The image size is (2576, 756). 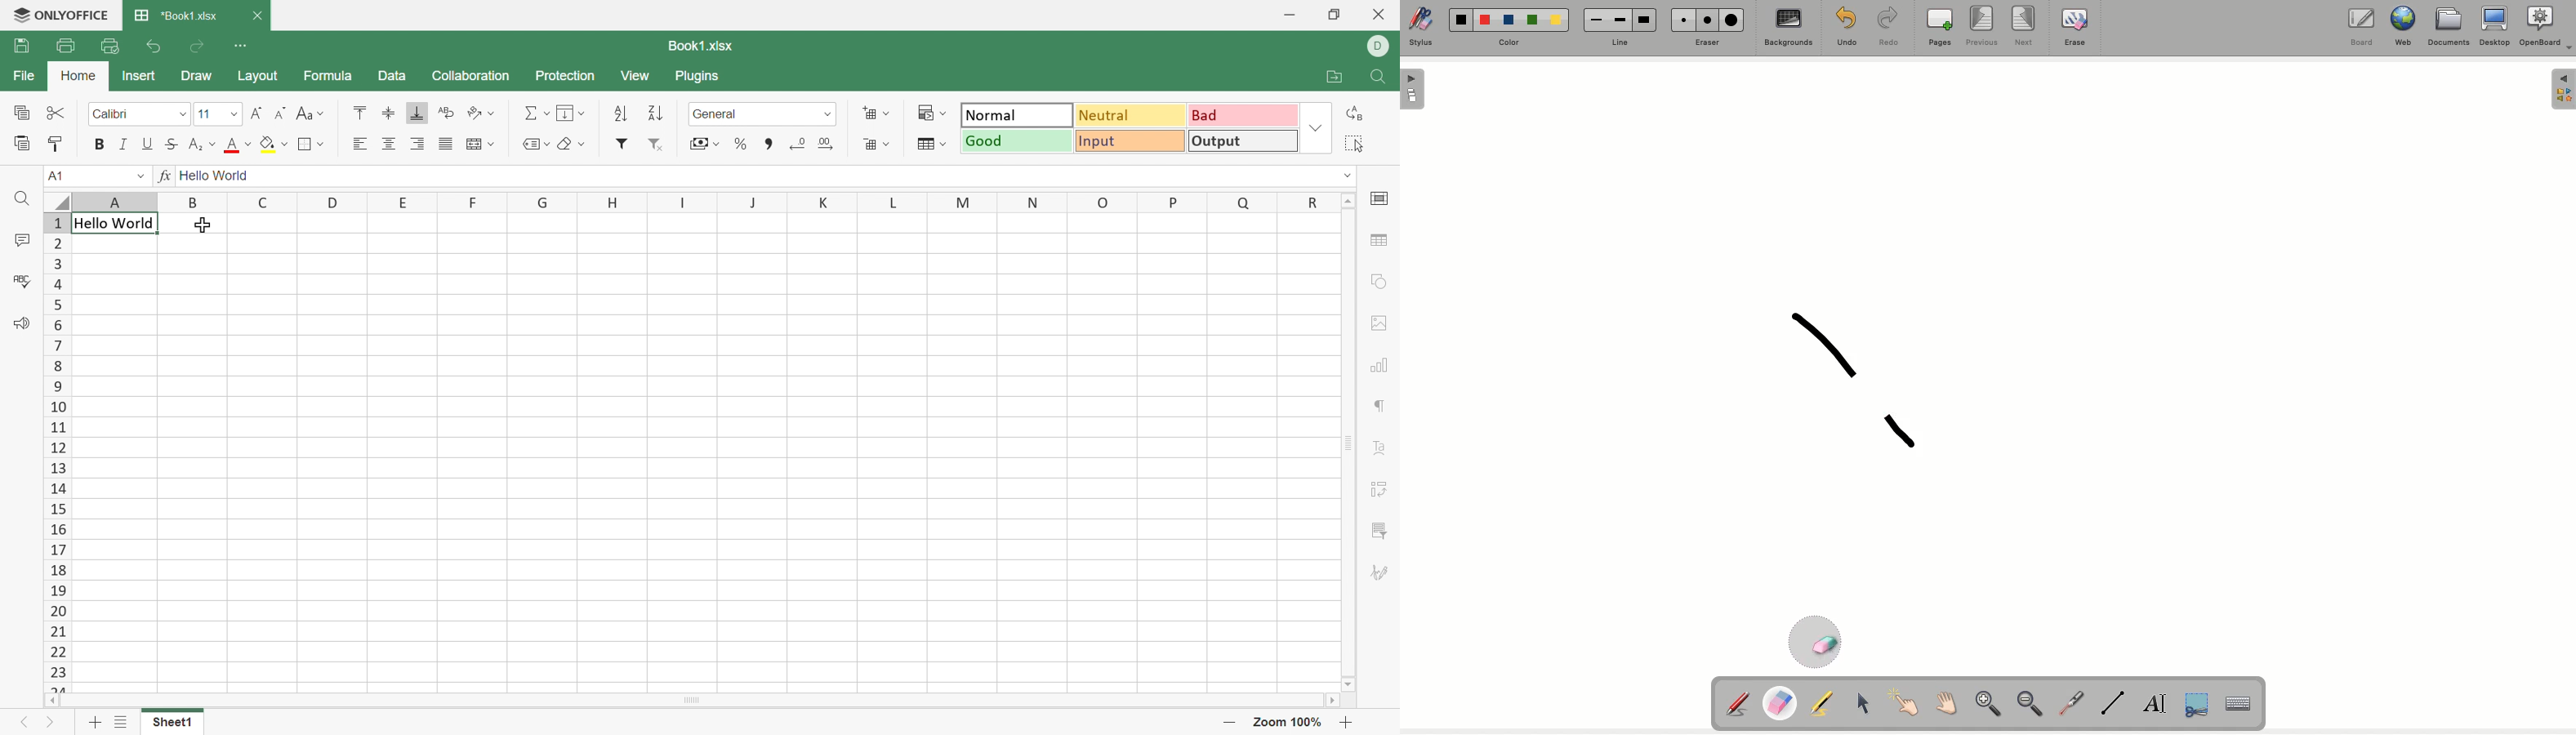 I want to click on Normal, so click(x=1019, y=115).